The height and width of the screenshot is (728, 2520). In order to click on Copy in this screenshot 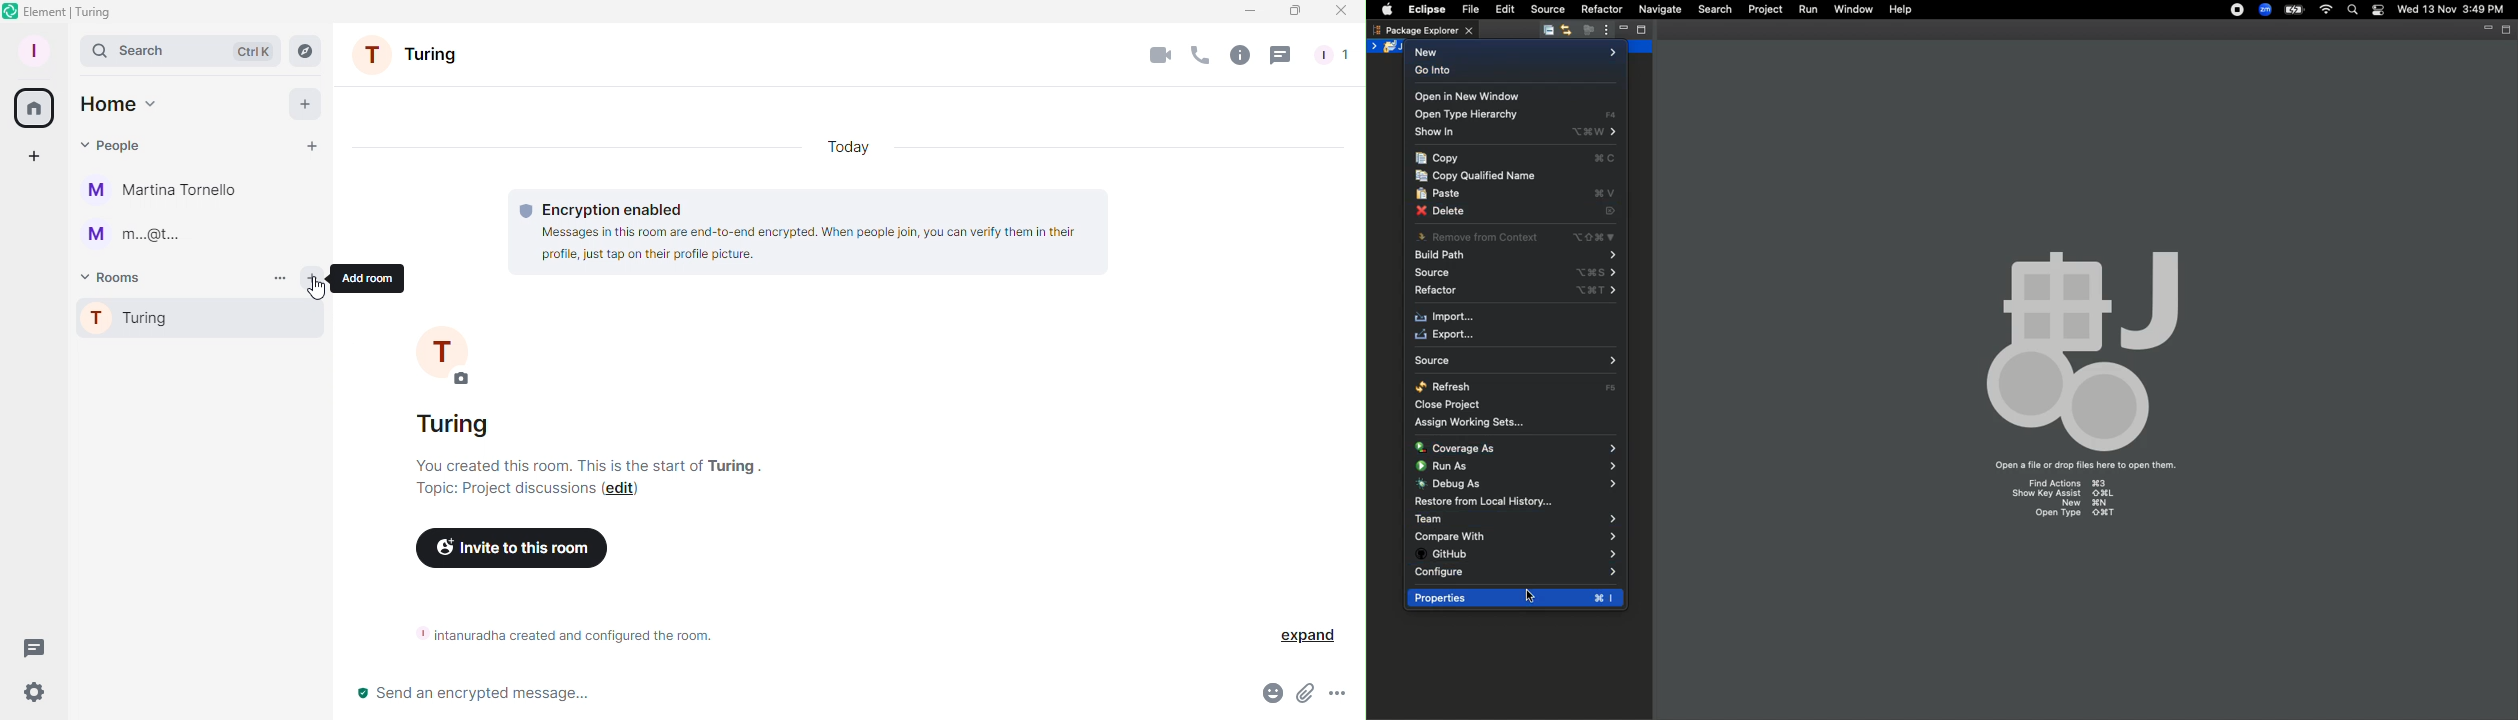, I will do `click(1516, 158)`.